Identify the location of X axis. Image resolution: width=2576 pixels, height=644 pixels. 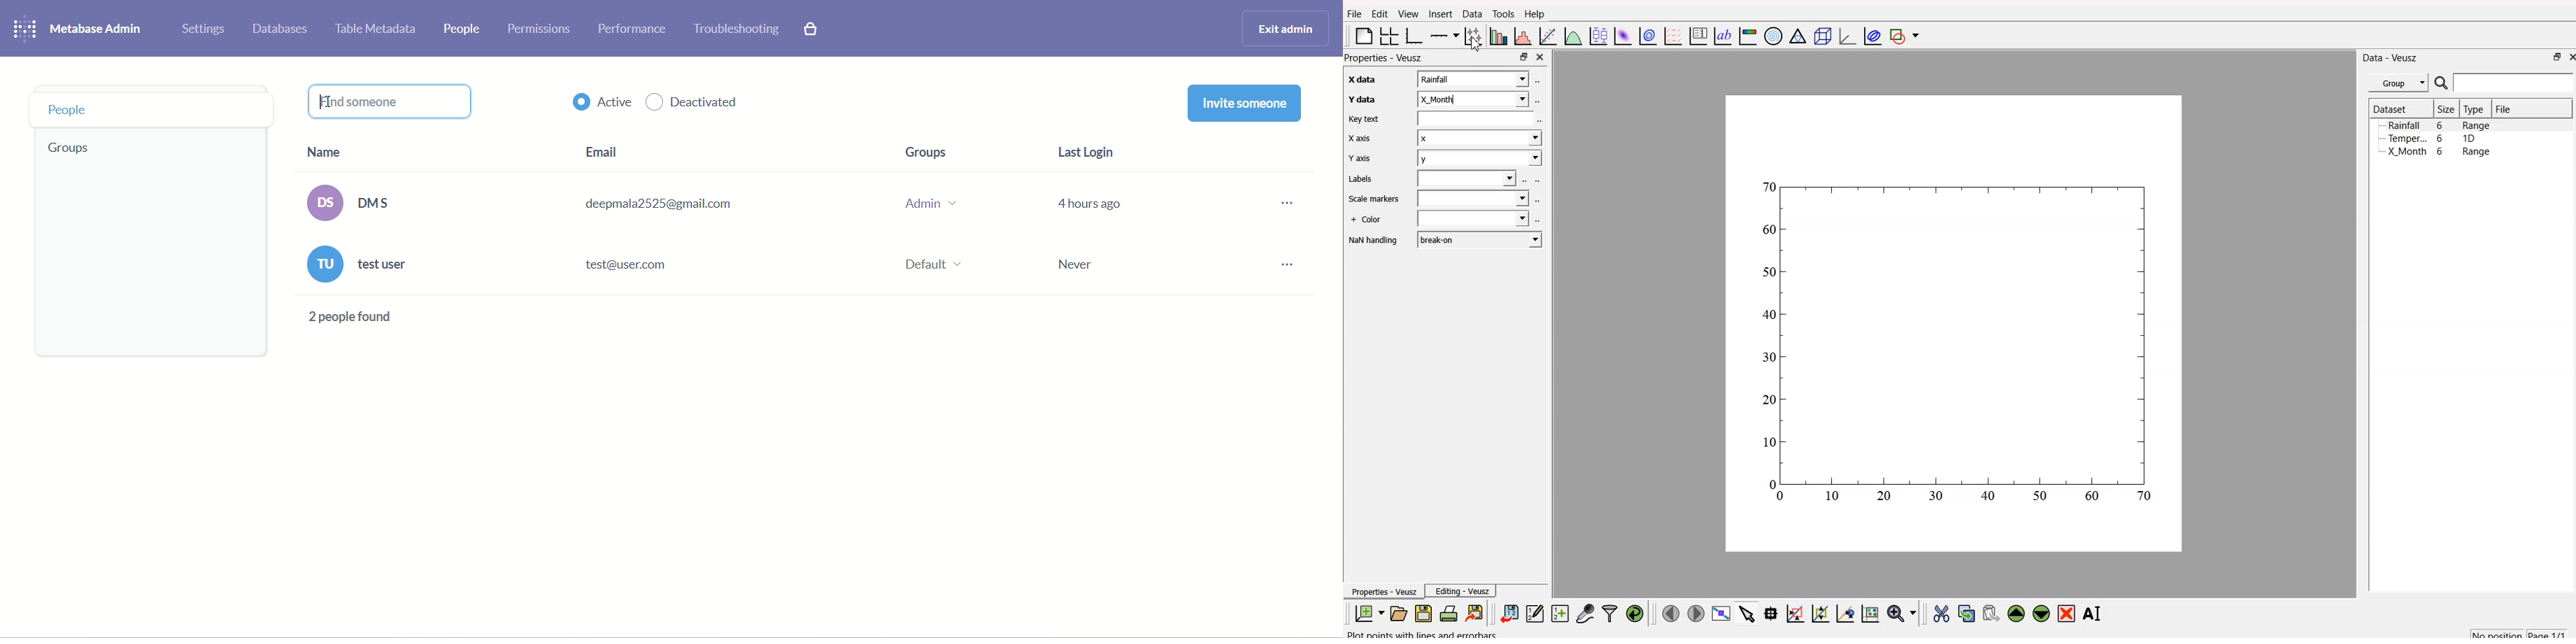
(1361, 139).